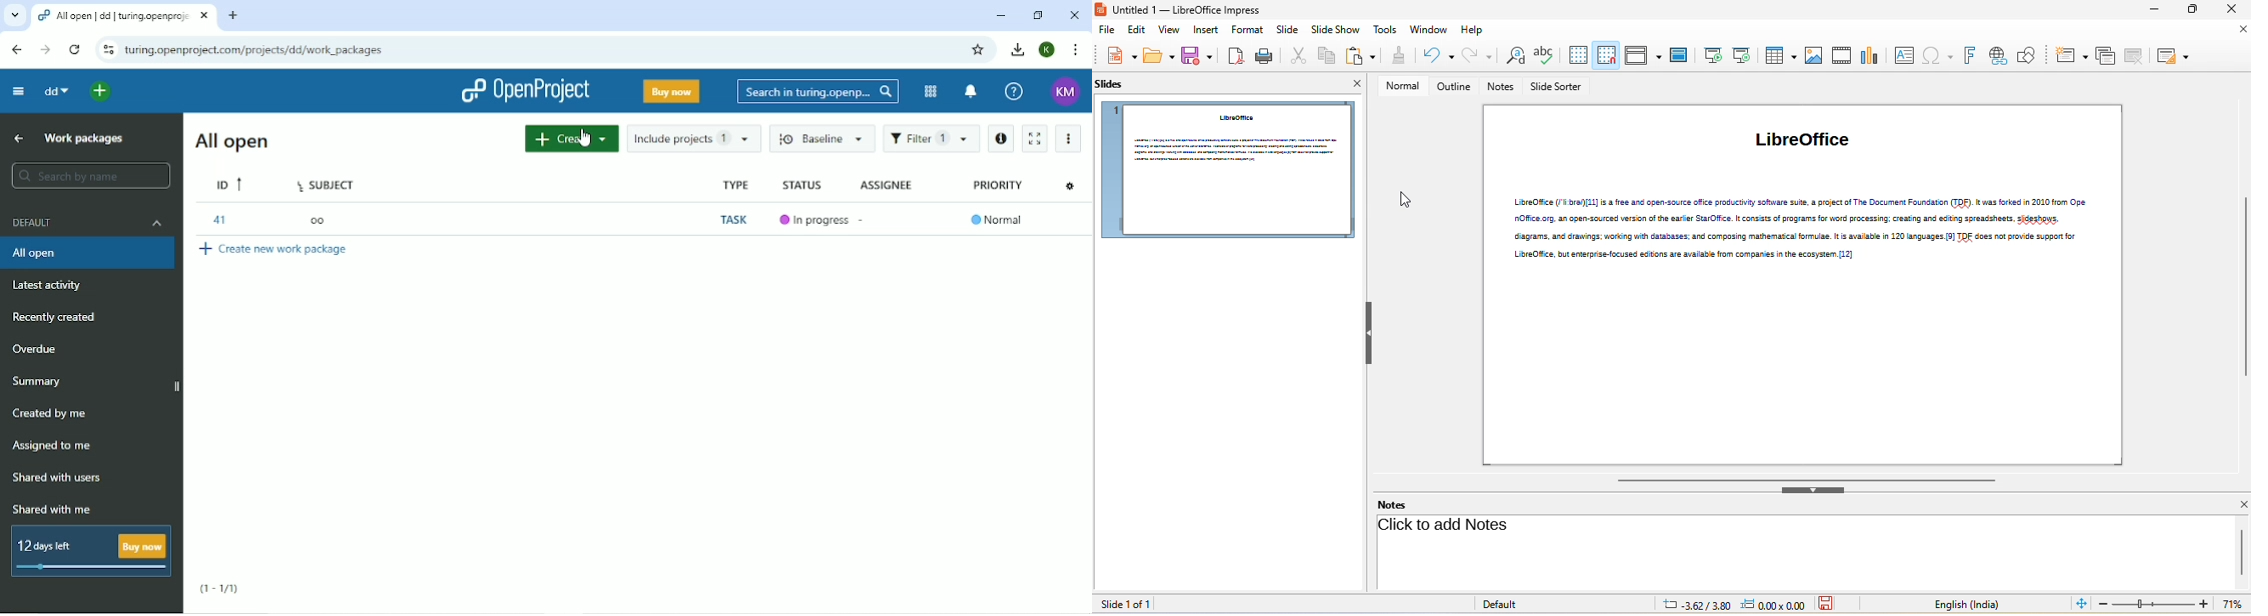 This screenshot has width=2268, height=616. What do you see at coordinates (1805, 479) in the screenshot?
I see `horizontal scroll bar` at bounding box center [1805, 479].